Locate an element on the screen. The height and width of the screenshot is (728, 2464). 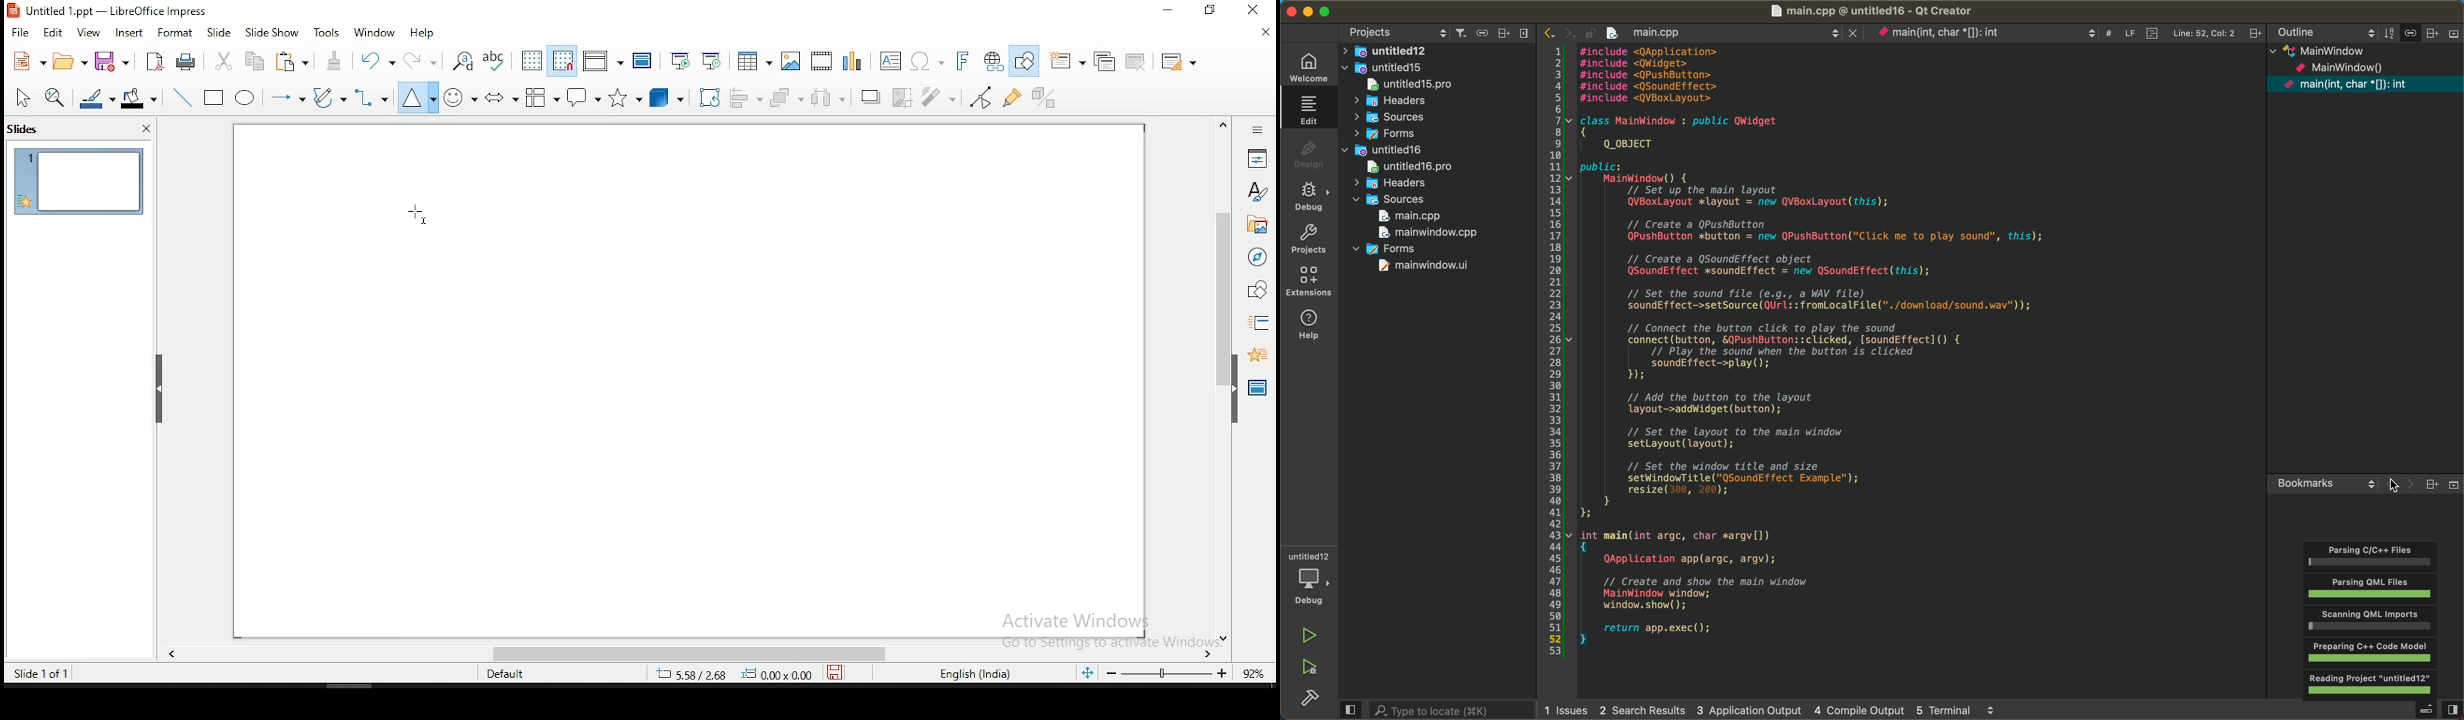
line color is located at coordinates (97, 97).